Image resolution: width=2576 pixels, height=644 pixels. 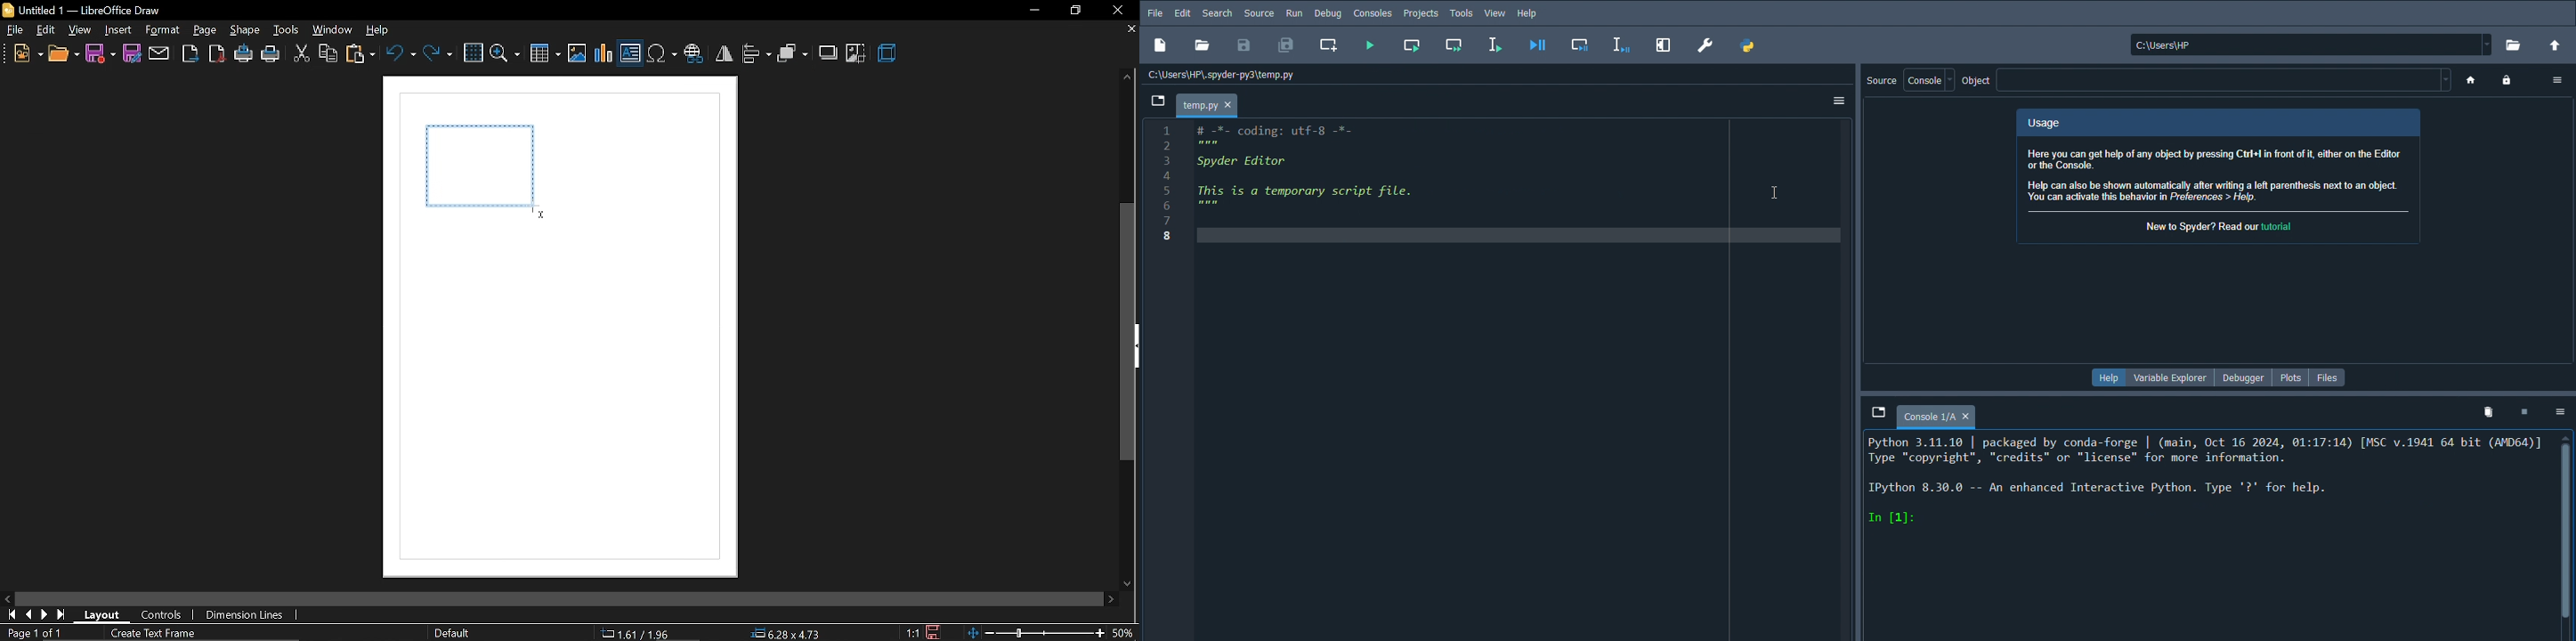 I want to click on Run selection or current line, so click(x=1495, y=46).